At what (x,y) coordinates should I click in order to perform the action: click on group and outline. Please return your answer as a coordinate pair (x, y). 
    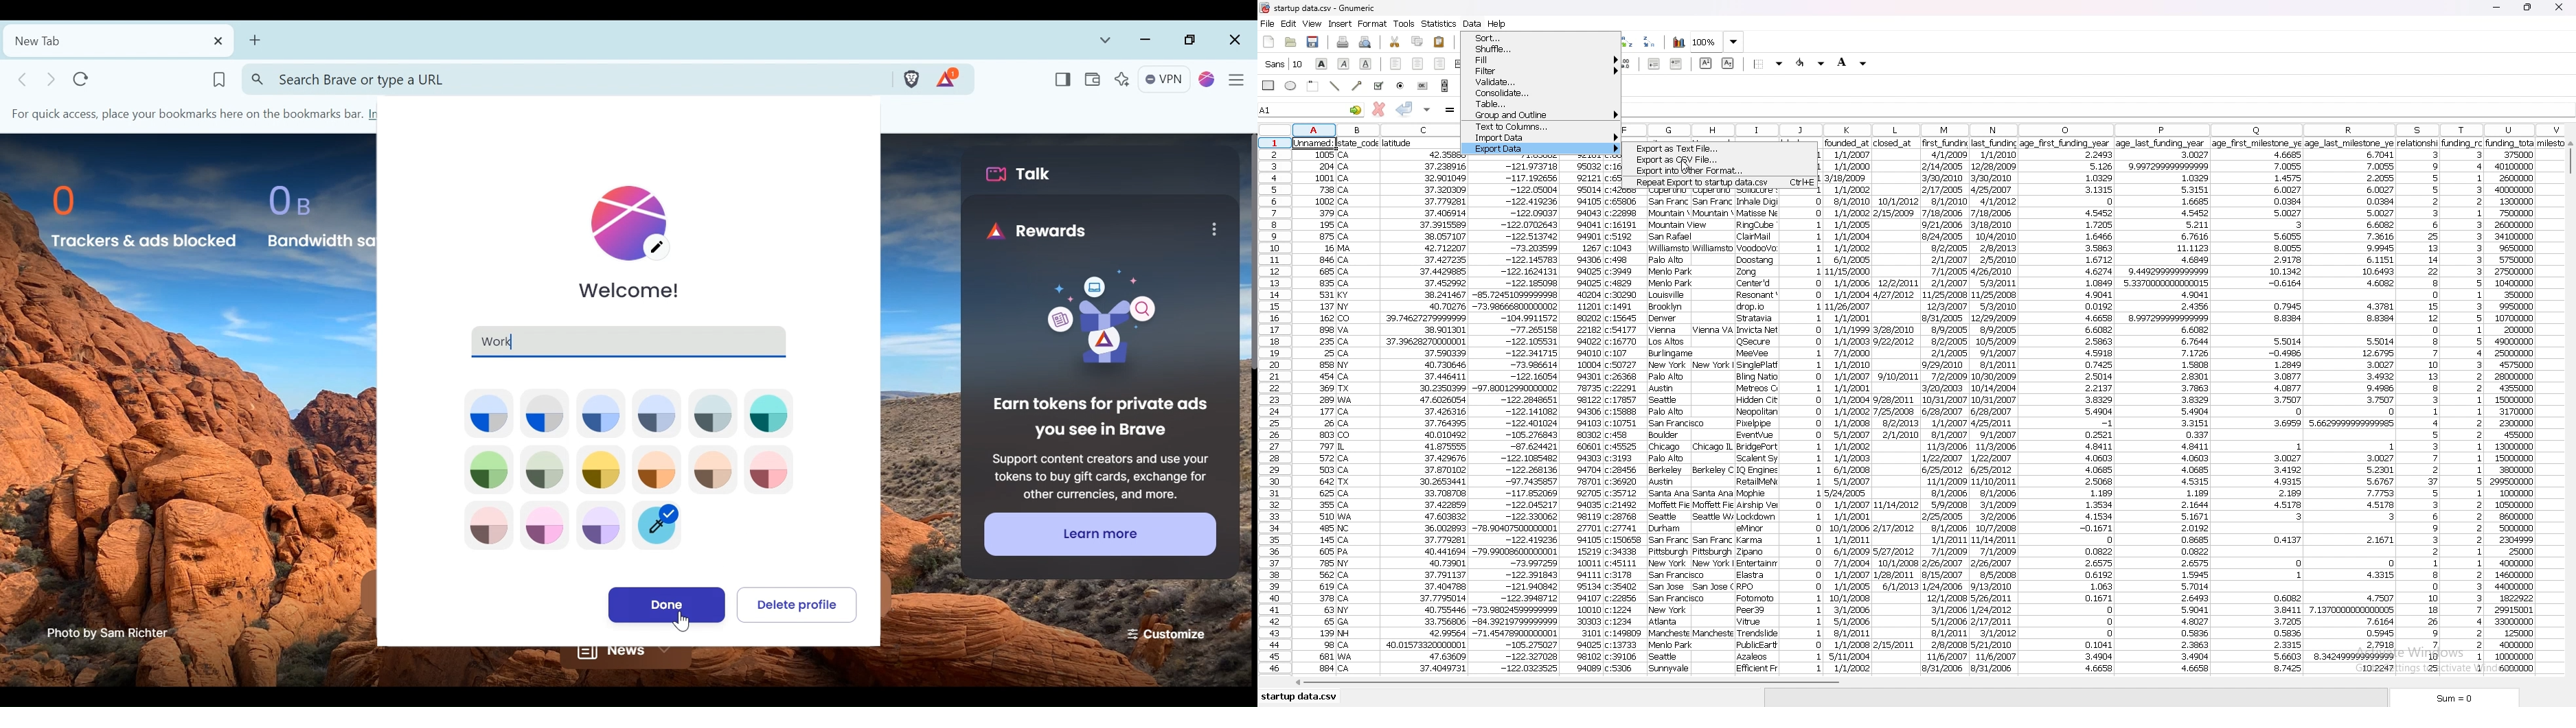
    Looking at the image, I should click on (1541, 115).